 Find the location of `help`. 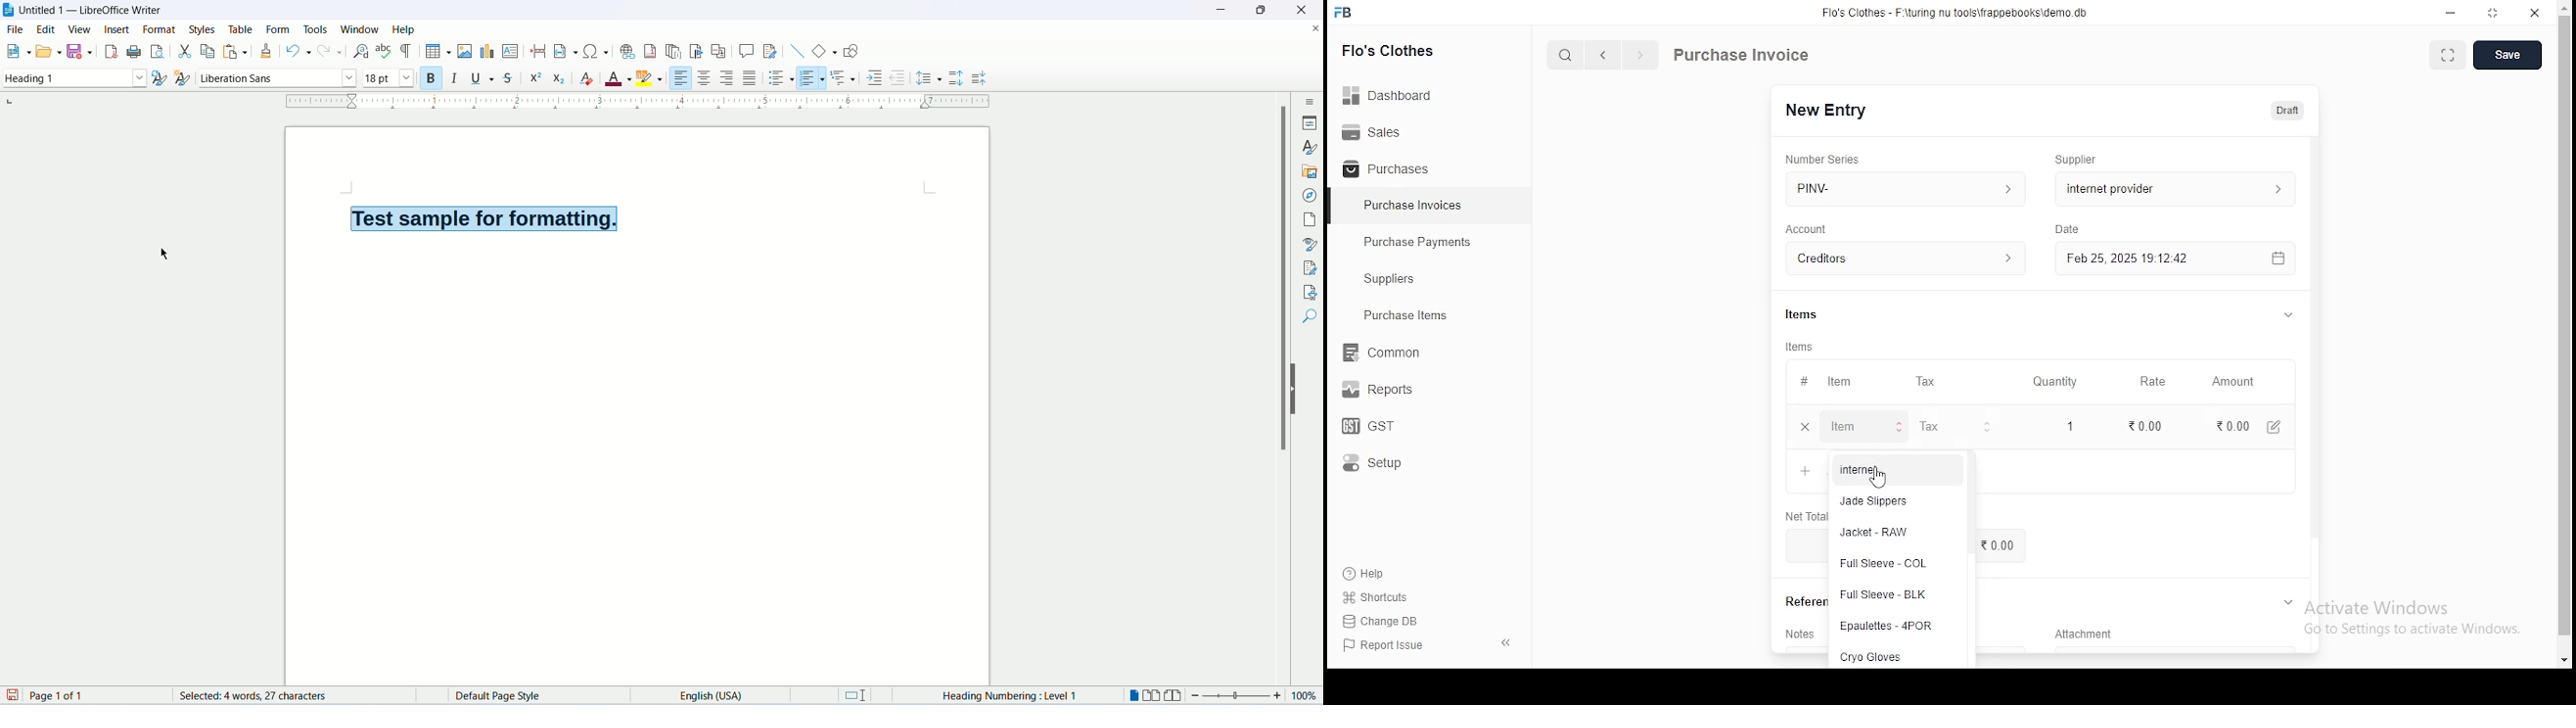

help is located at coordinates (1368, 571).